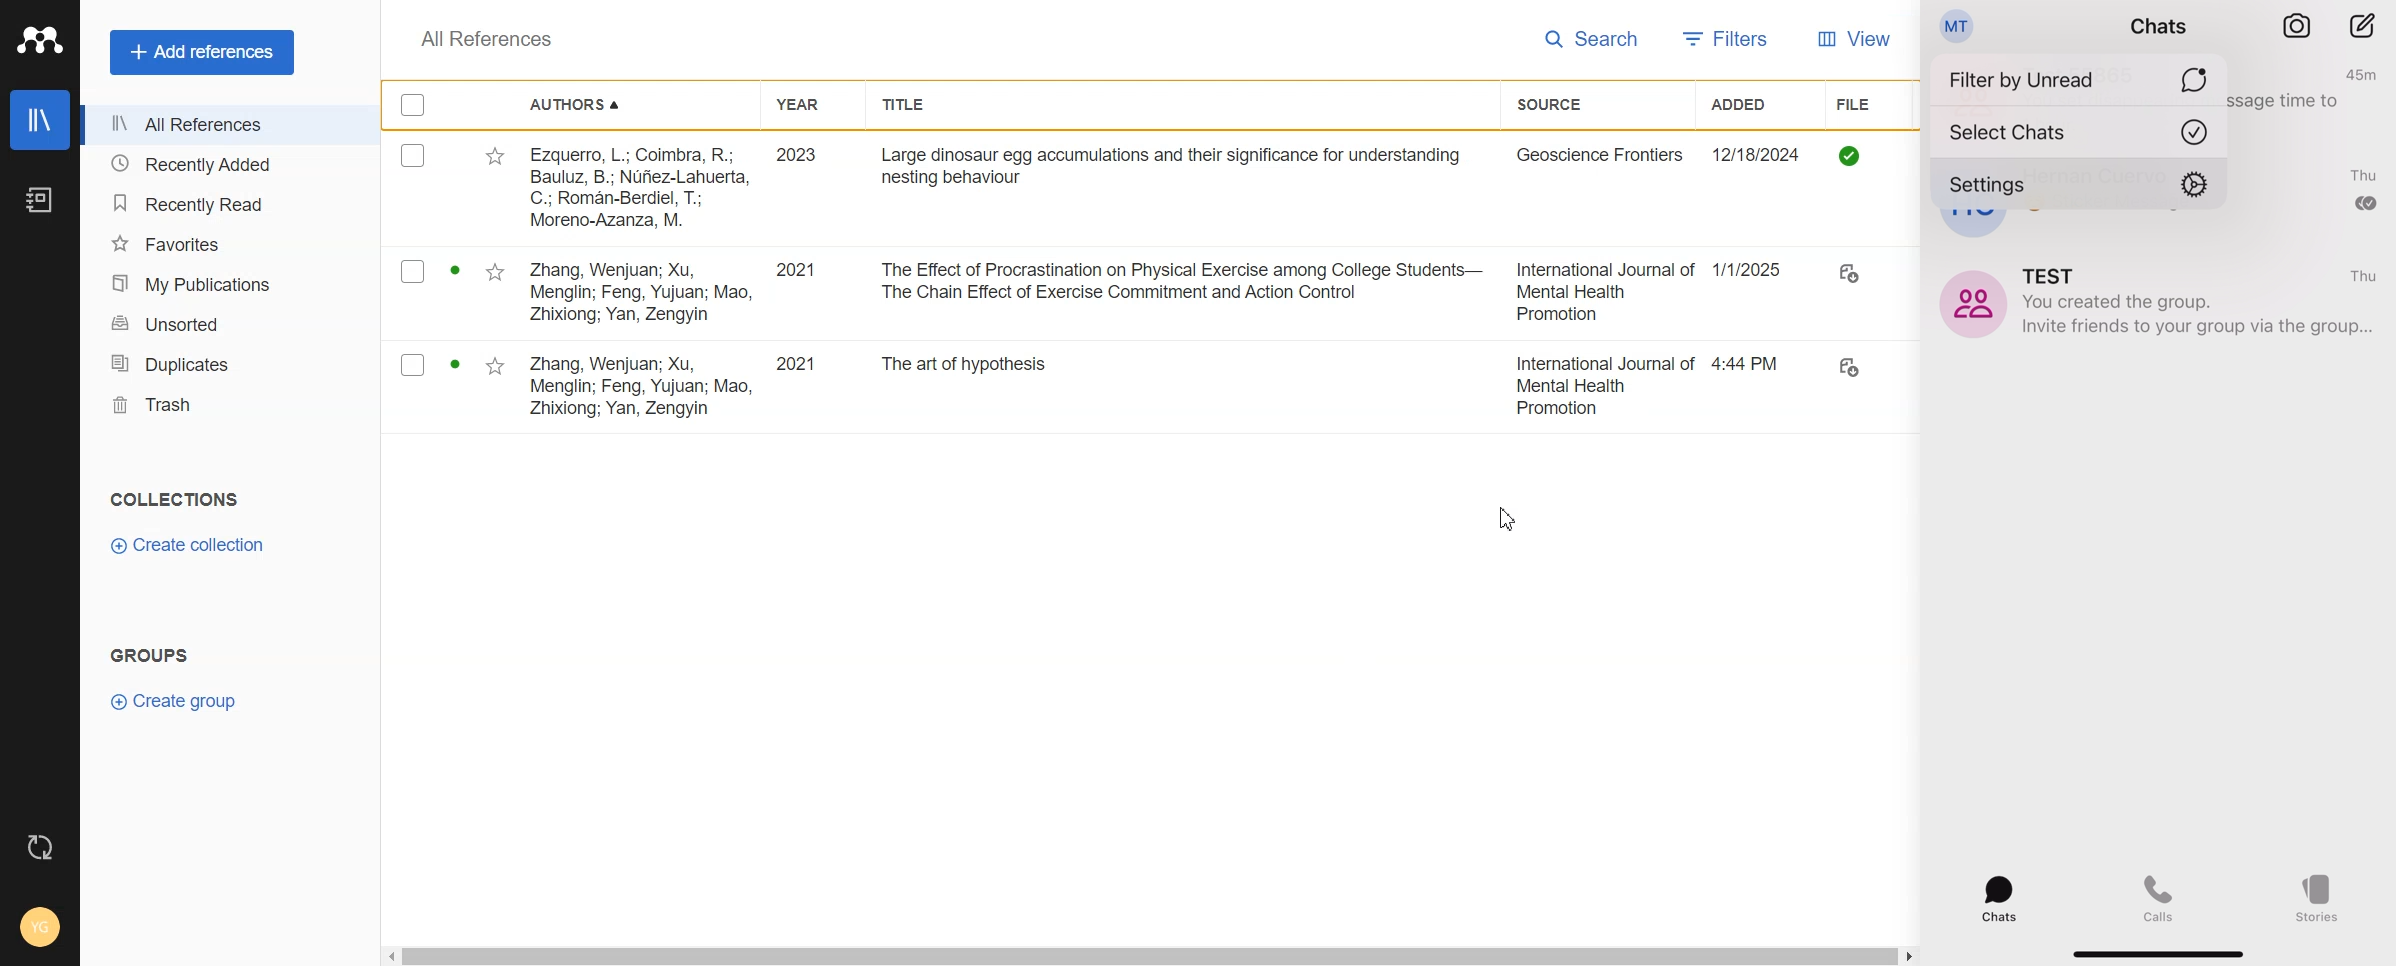 This screenshot has height=980, width=2408. Describe the element at coordinates (38, 846) in the screenshot. I see `Auto sync` at that location.